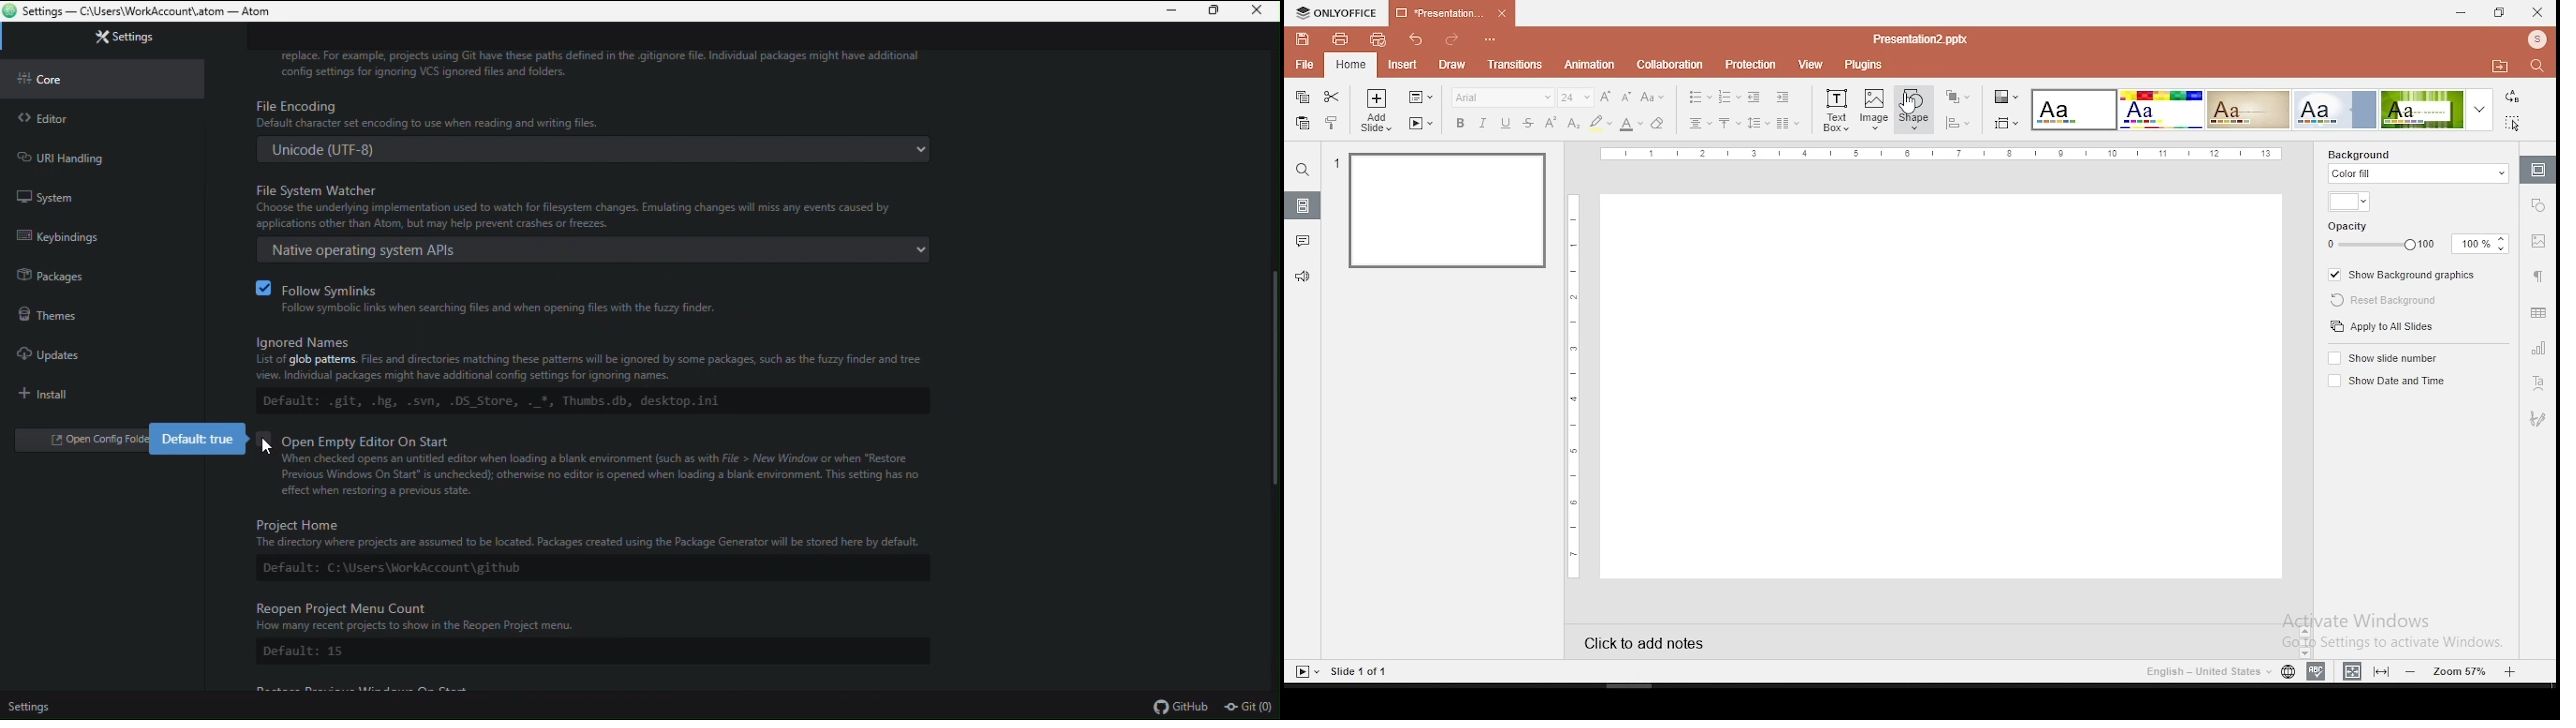 This screenshot has width=2576, height=728. Describe the element at coordinates (1377, 39) in the screenshot. I see `quick print` at that location.